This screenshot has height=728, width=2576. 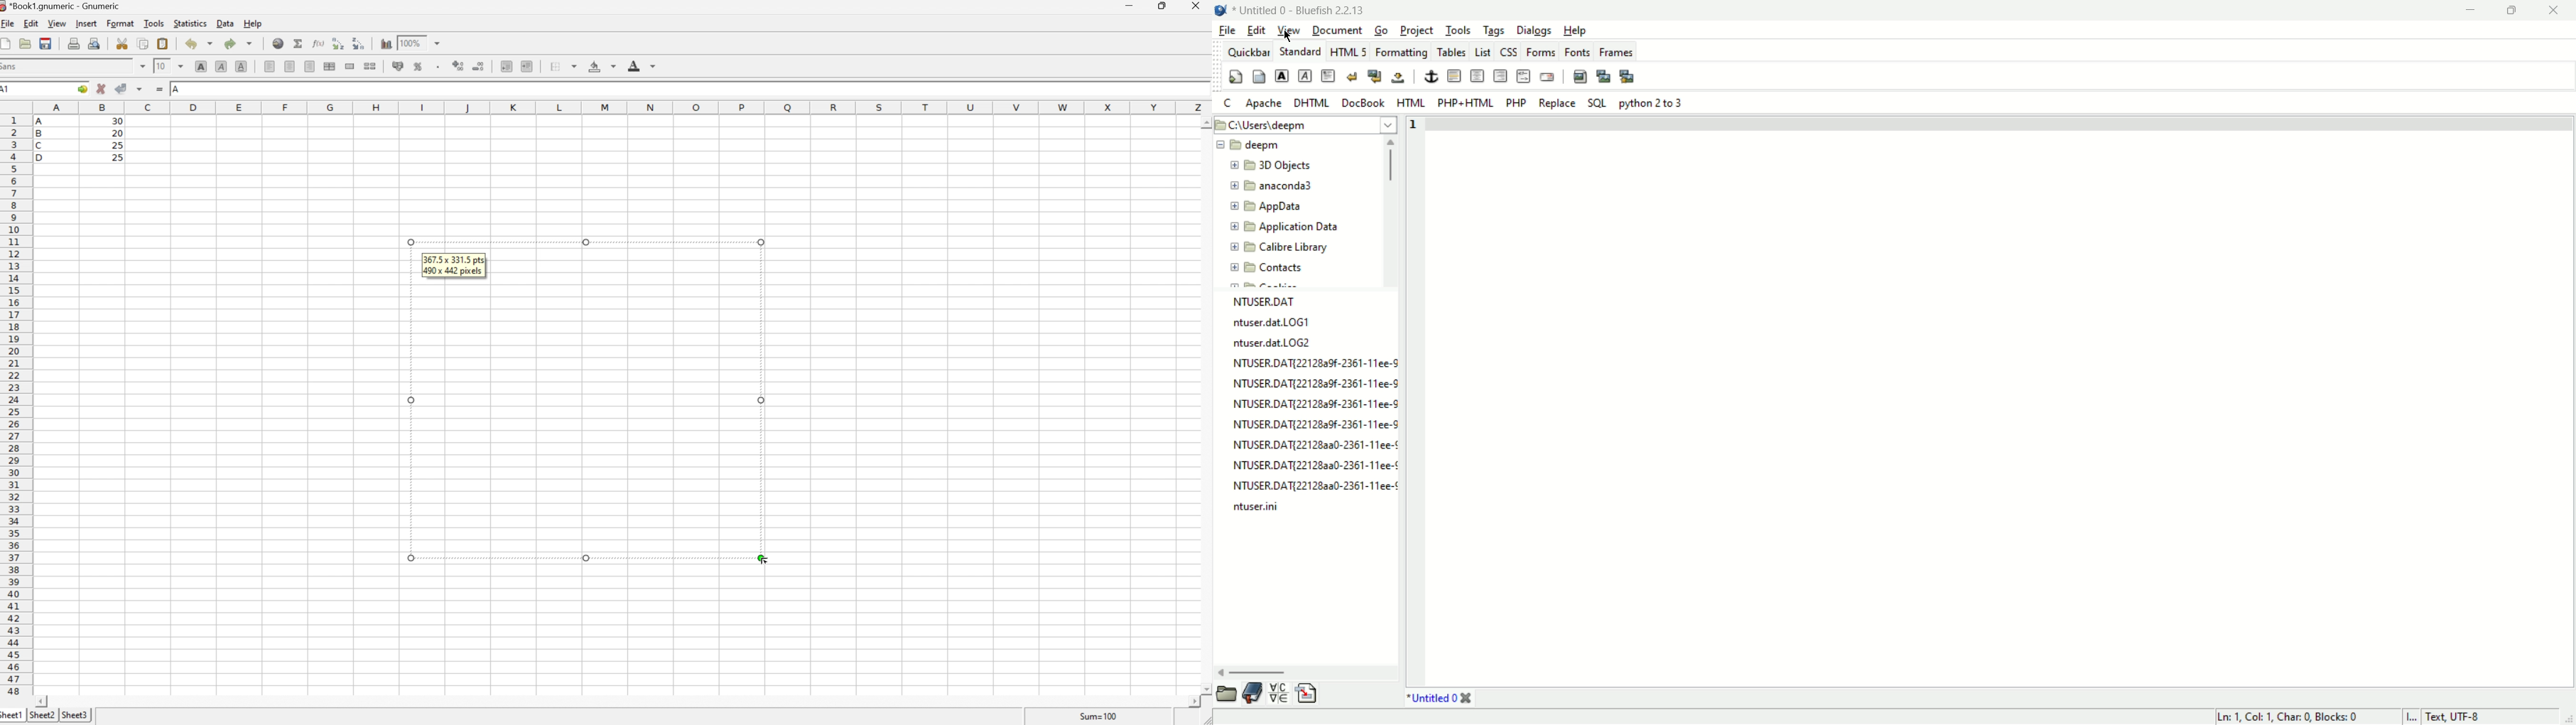 What do you see at coordinates (41, 145) in the screenshot?
I see `C` at bounding box center [41, 145].